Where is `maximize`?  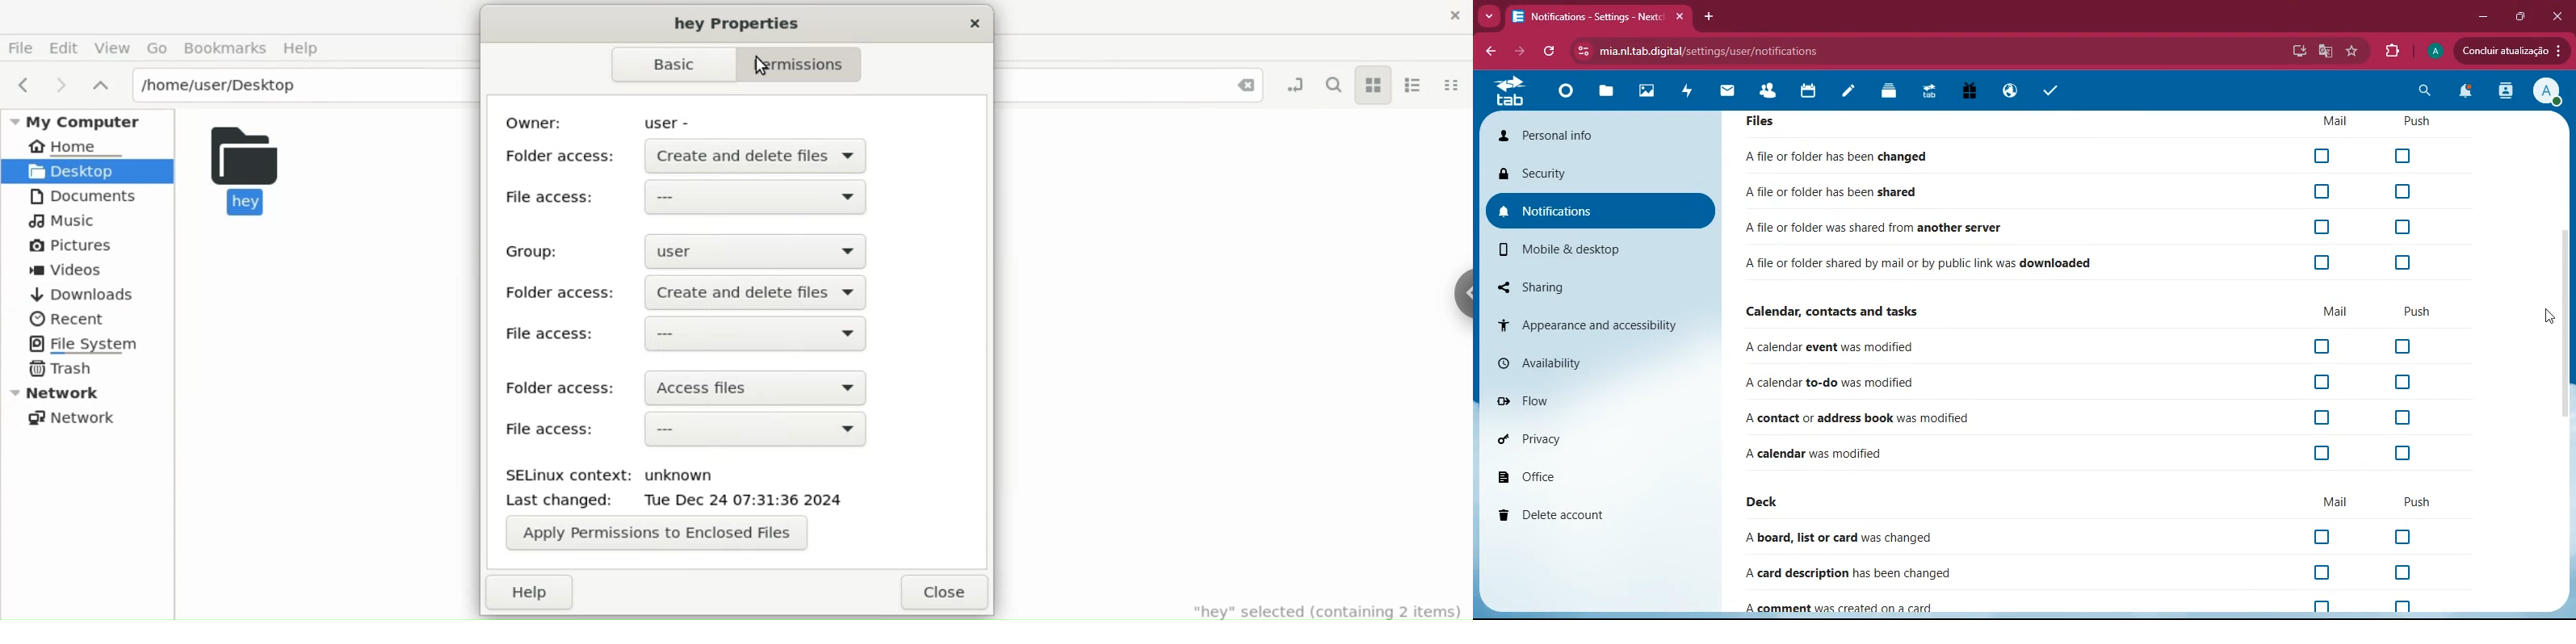
maximize is located at coordinates (2519, 16).